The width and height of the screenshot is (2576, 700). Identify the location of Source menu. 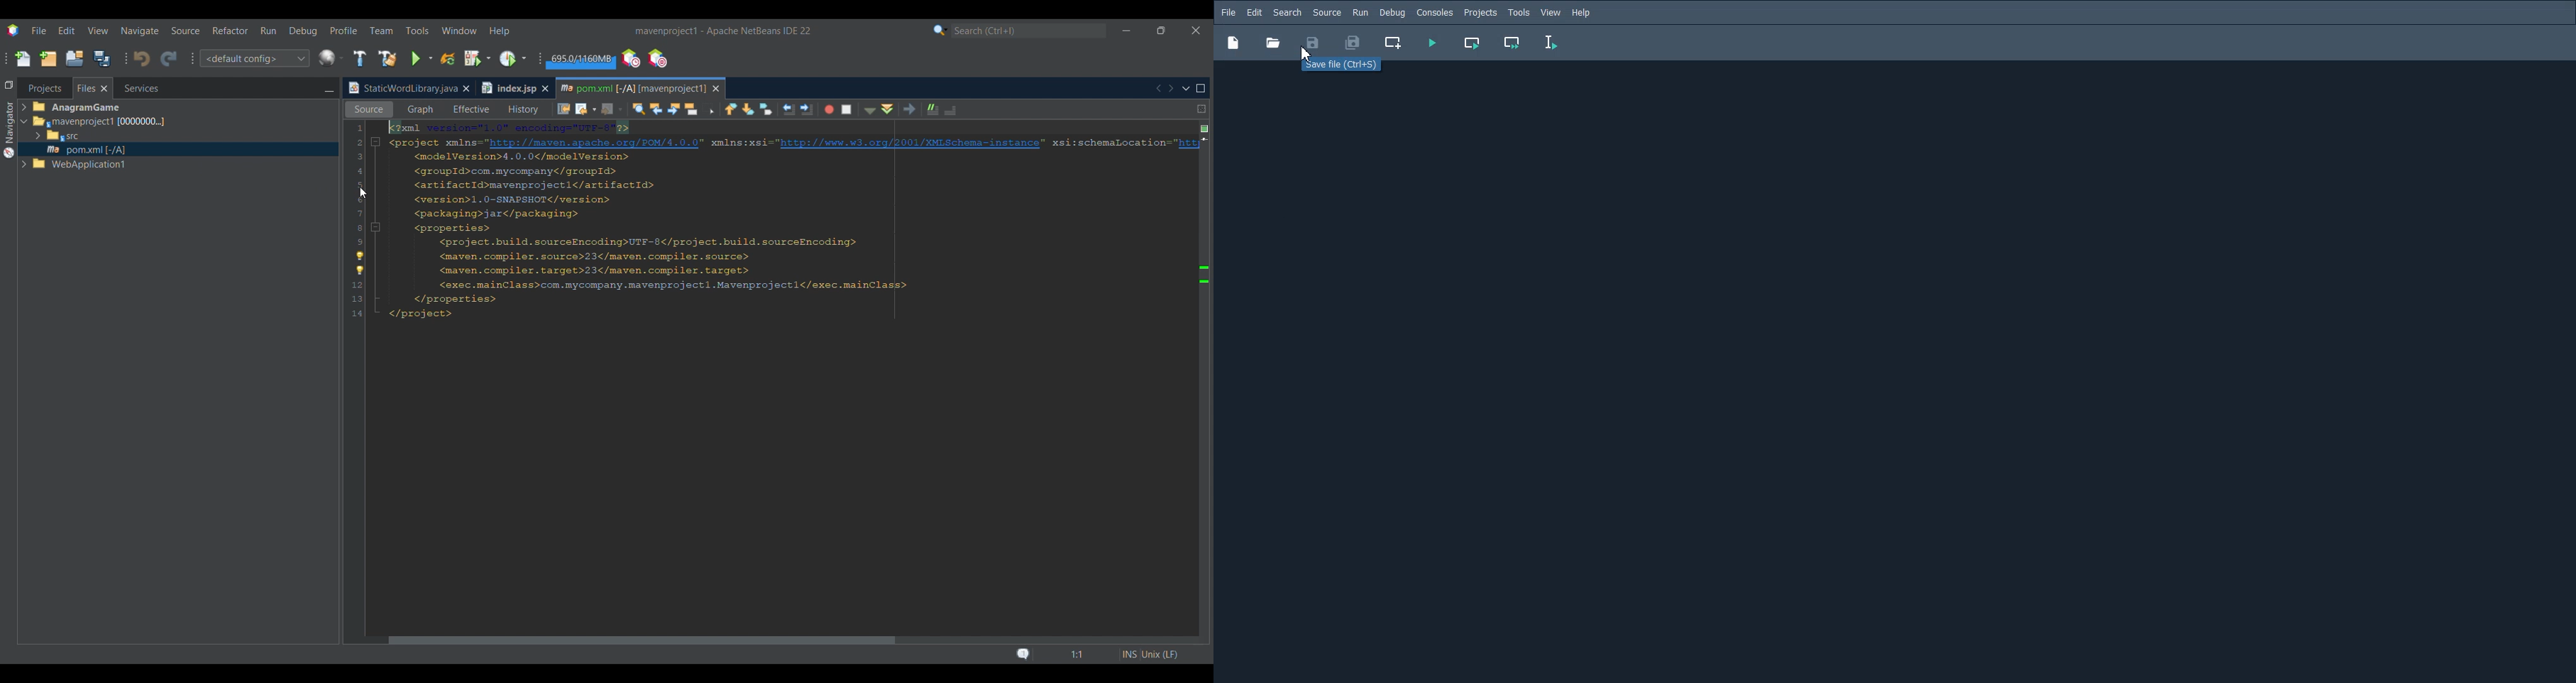
(186, 31).